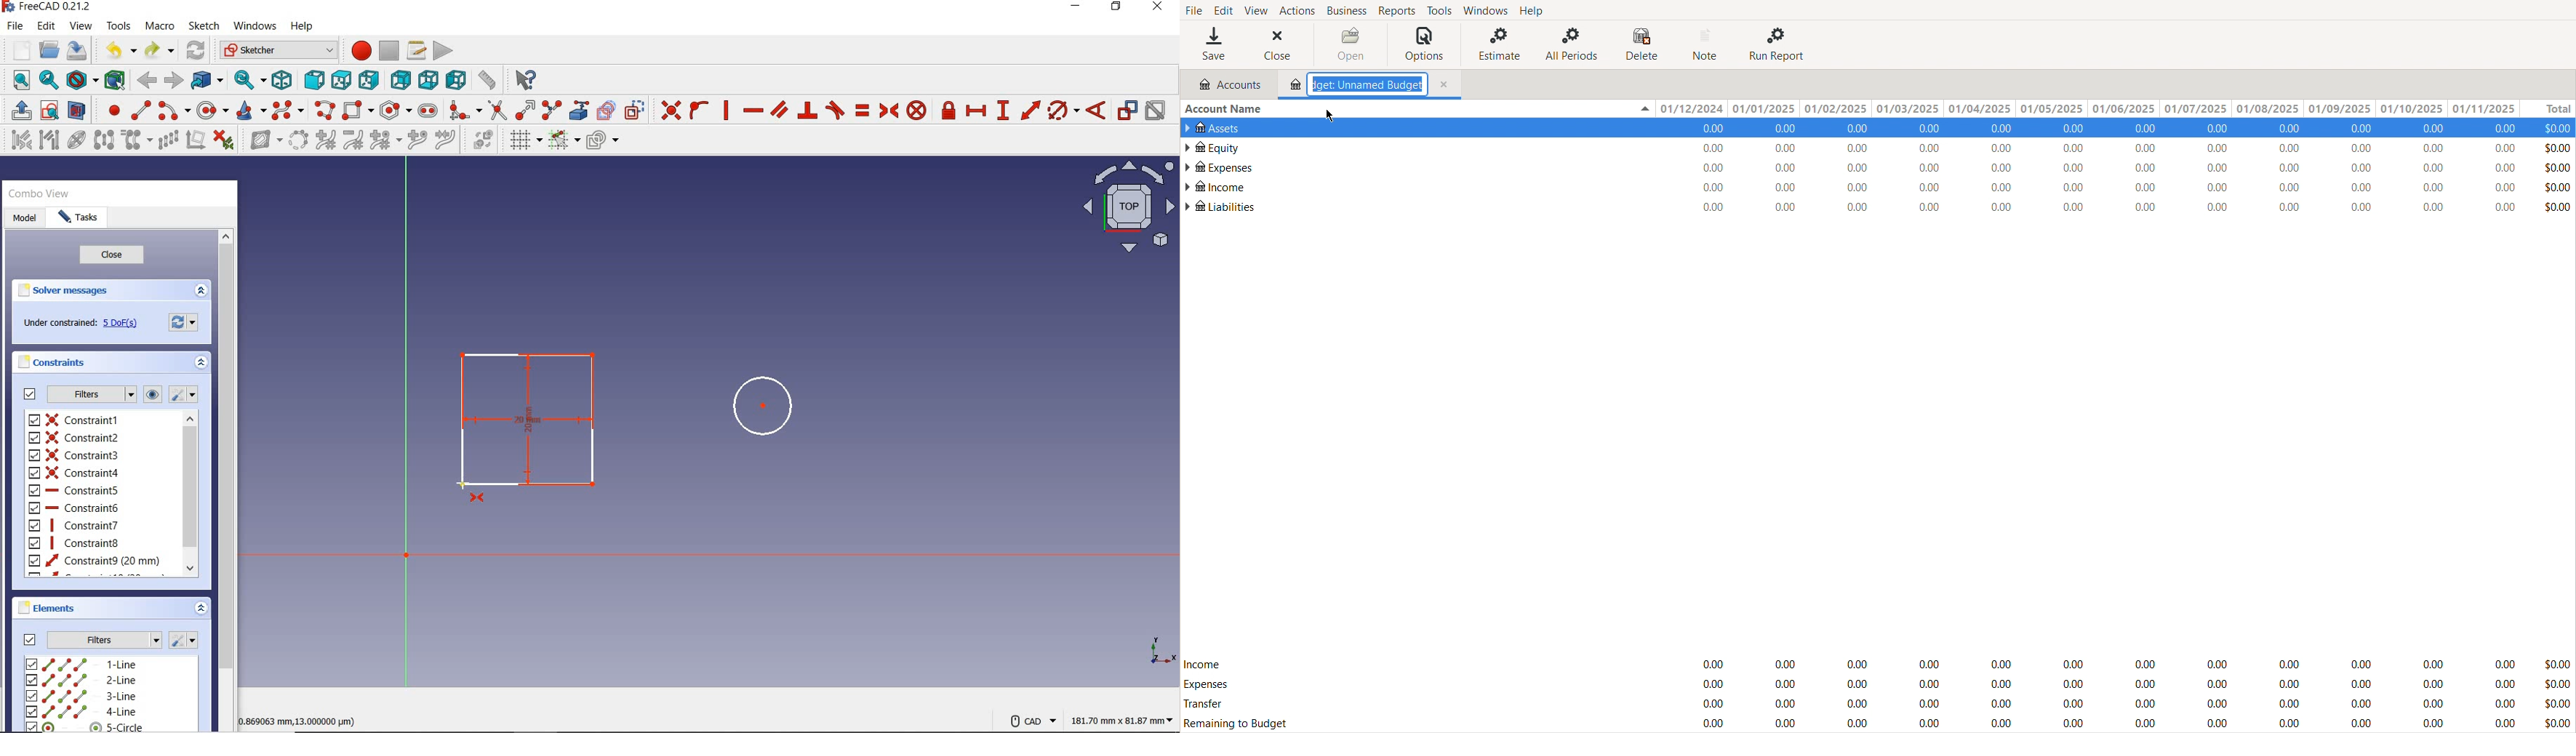 Image resolution: width=2576 pixels, height=756 pixels. Describe the element at coordinates (465, 110) in the screenshot. I see `create fillet` at that location.